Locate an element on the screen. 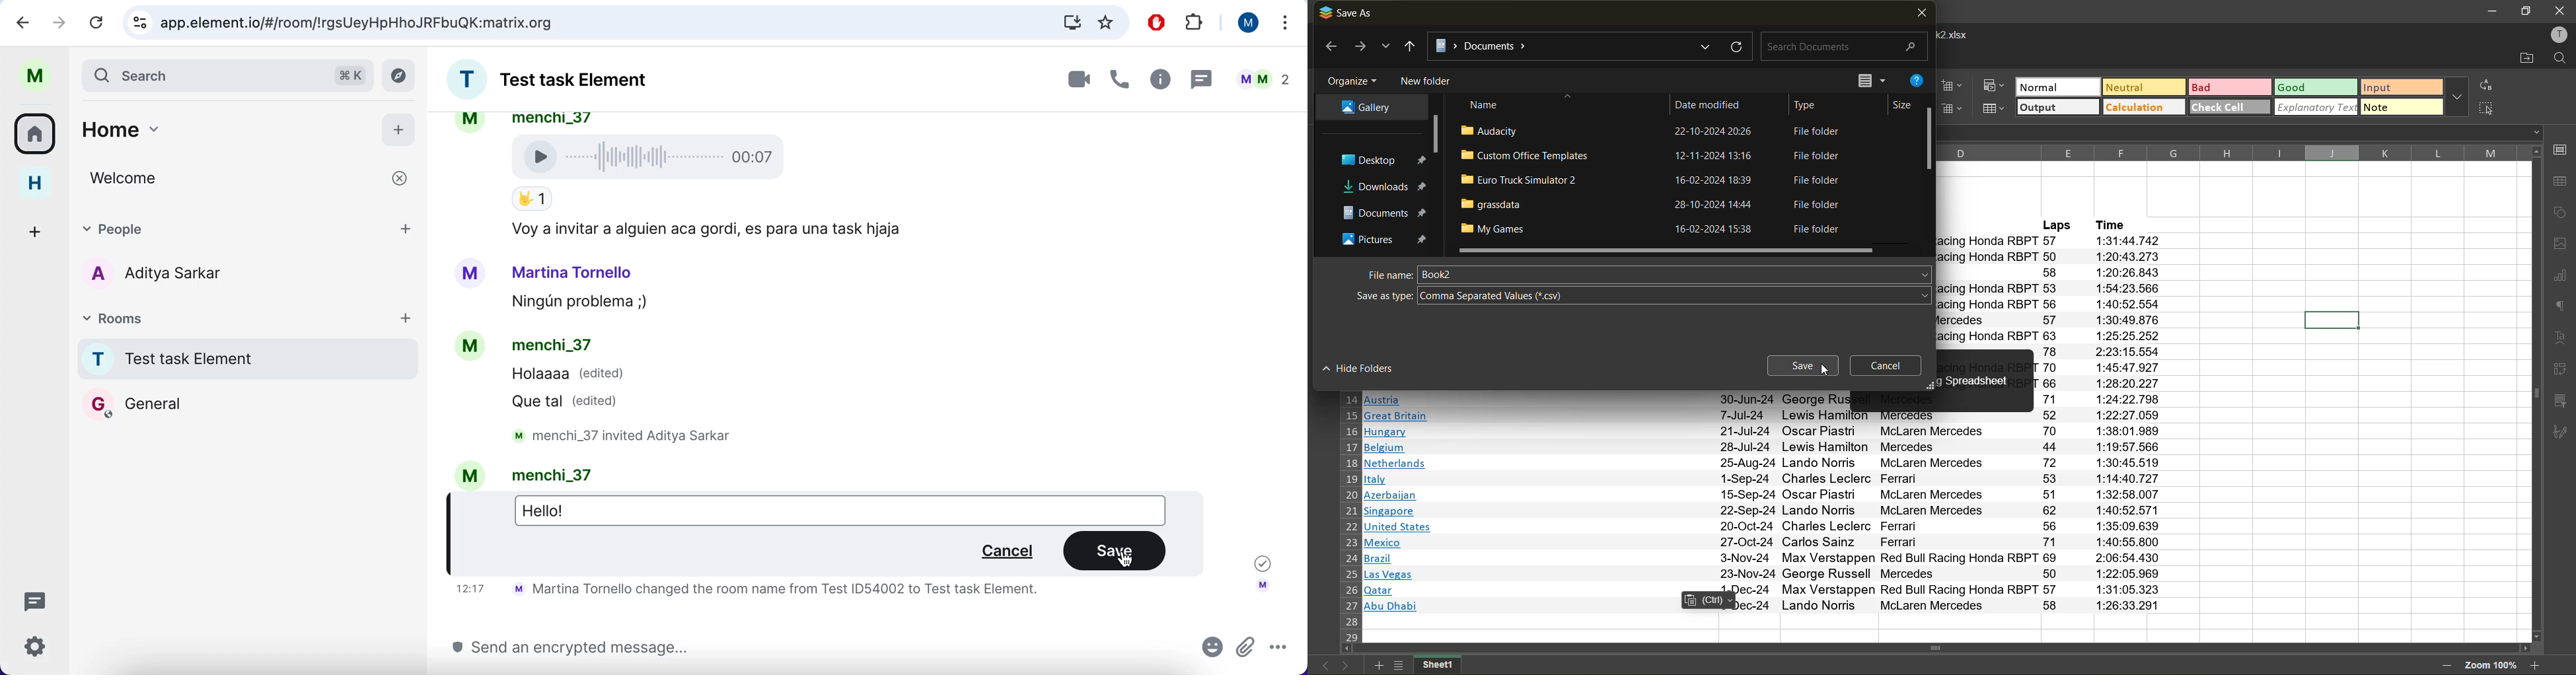 This screenshot has width=2576, height=700. open location is located at coordinates (2521, 57).